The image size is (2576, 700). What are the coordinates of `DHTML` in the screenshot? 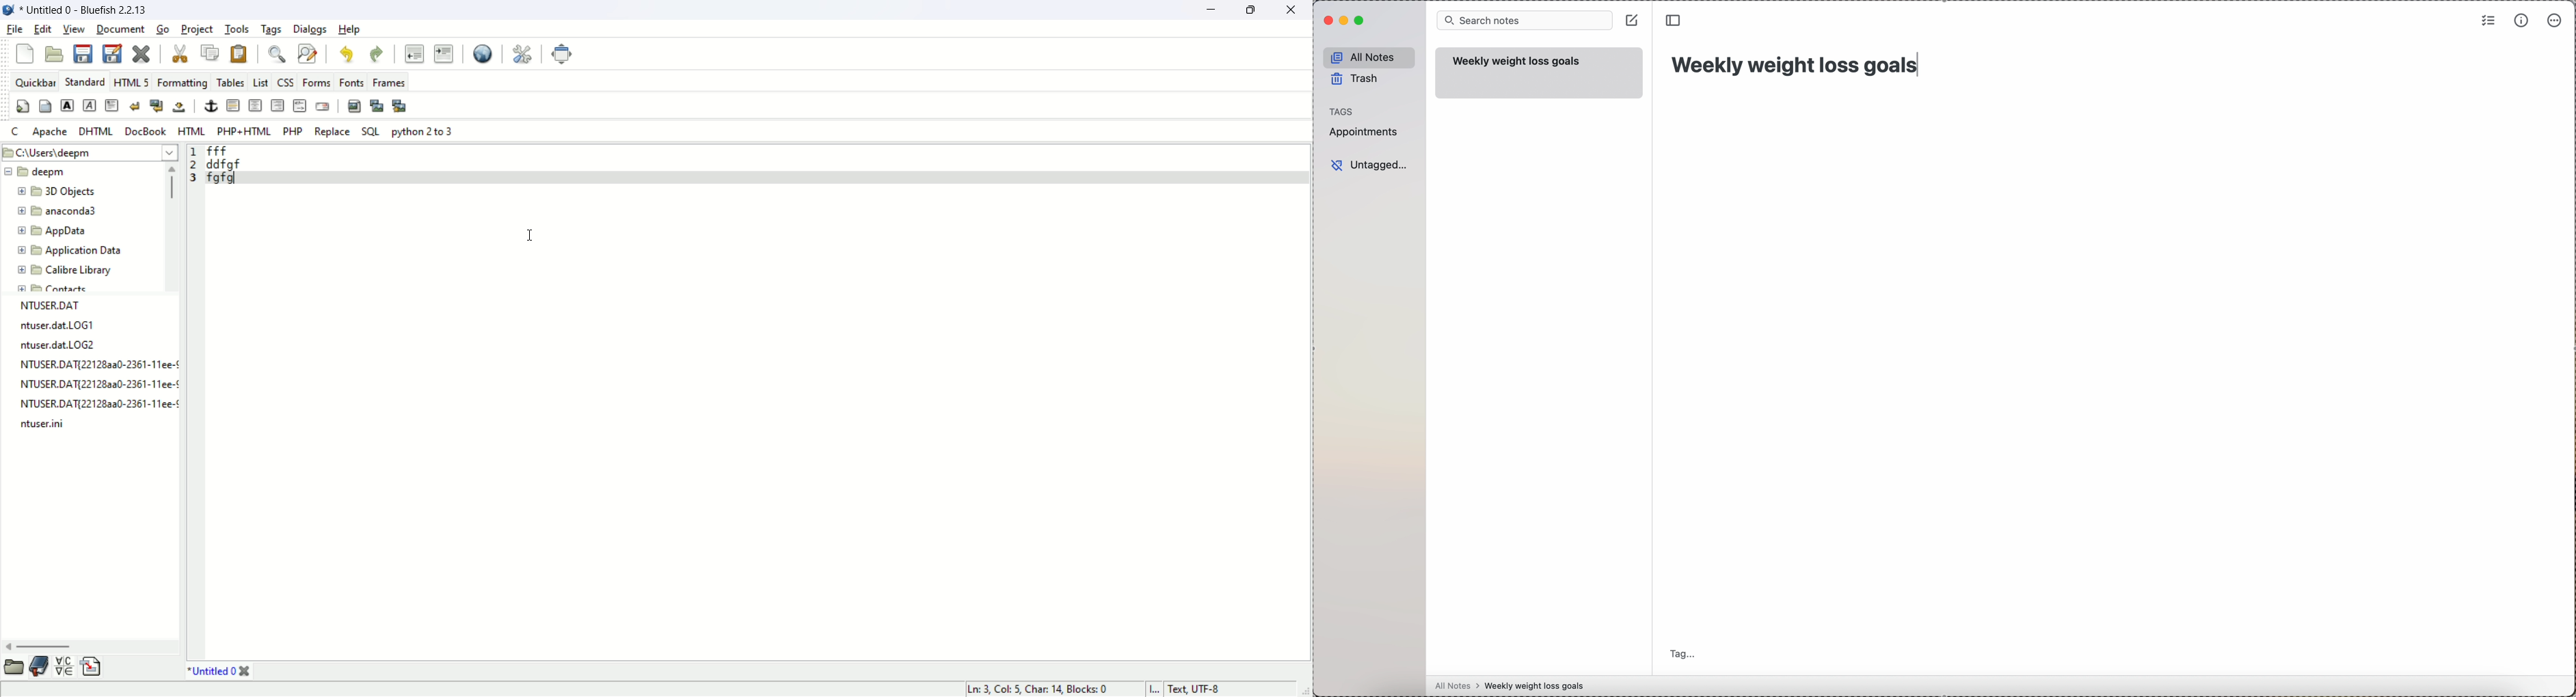 It's located at (94, 131).